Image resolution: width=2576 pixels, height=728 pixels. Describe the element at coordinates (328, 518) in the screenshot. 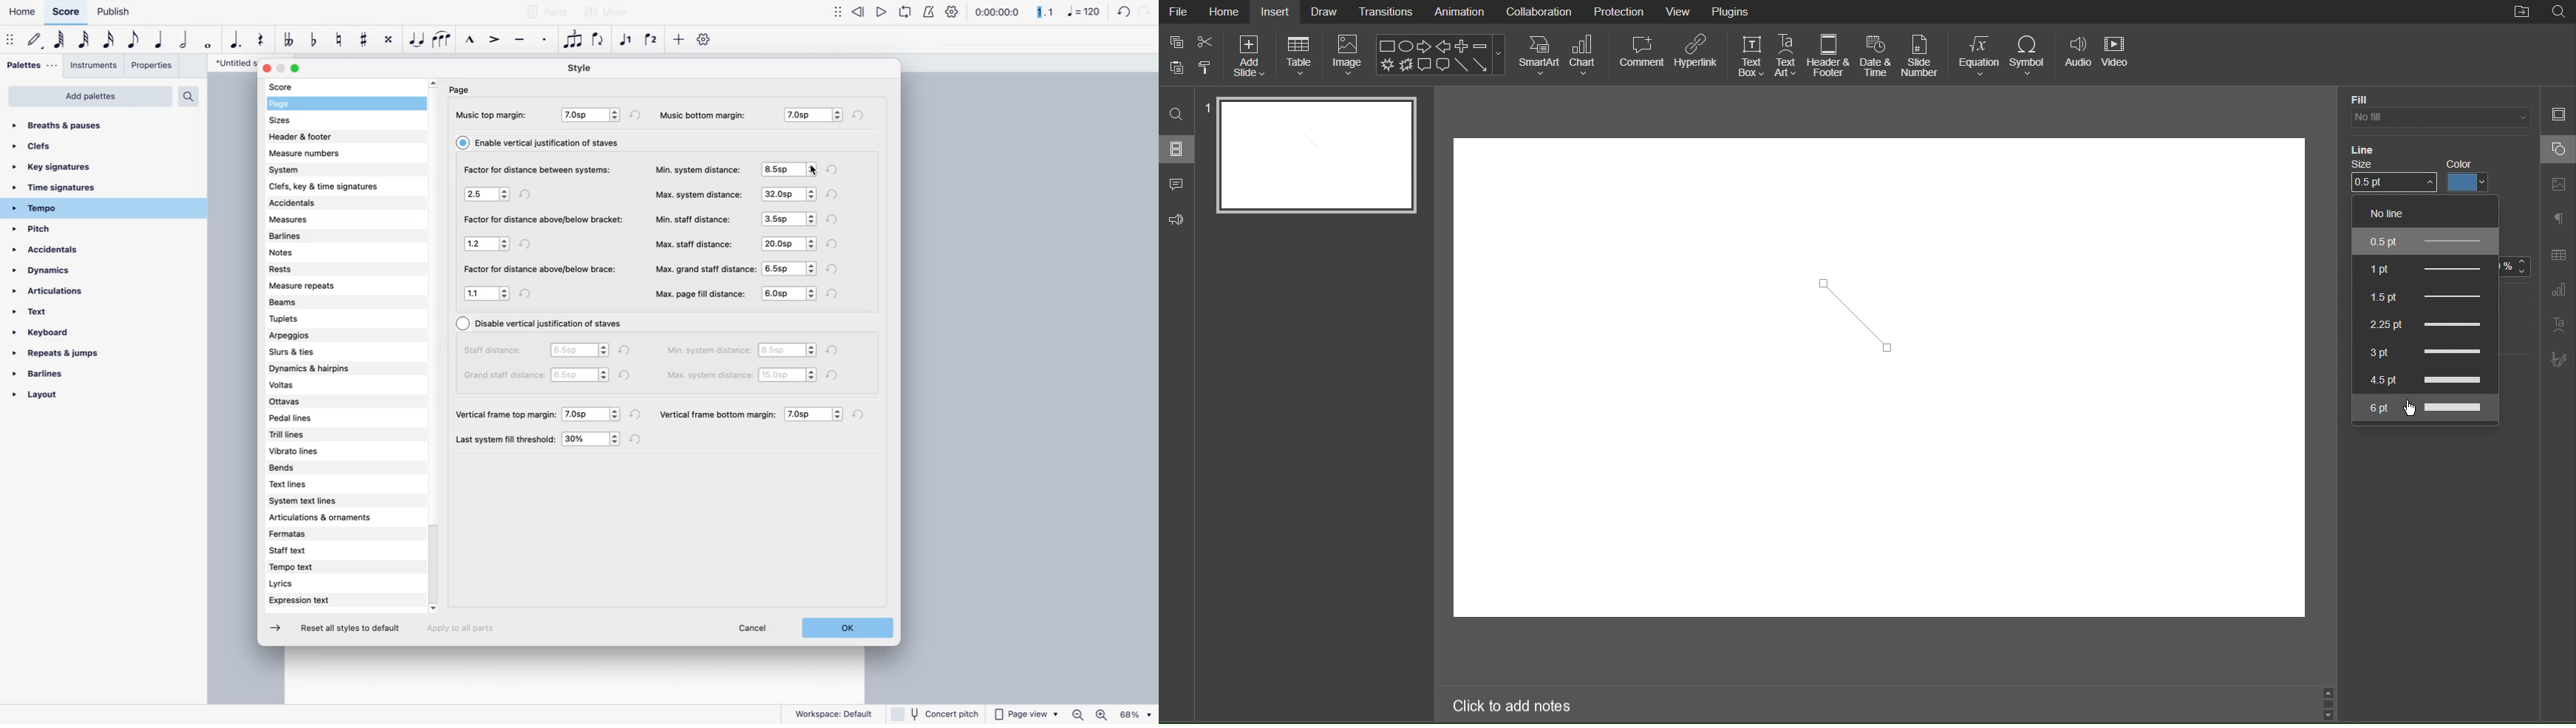

I see `articulations & ornaments` at that location.